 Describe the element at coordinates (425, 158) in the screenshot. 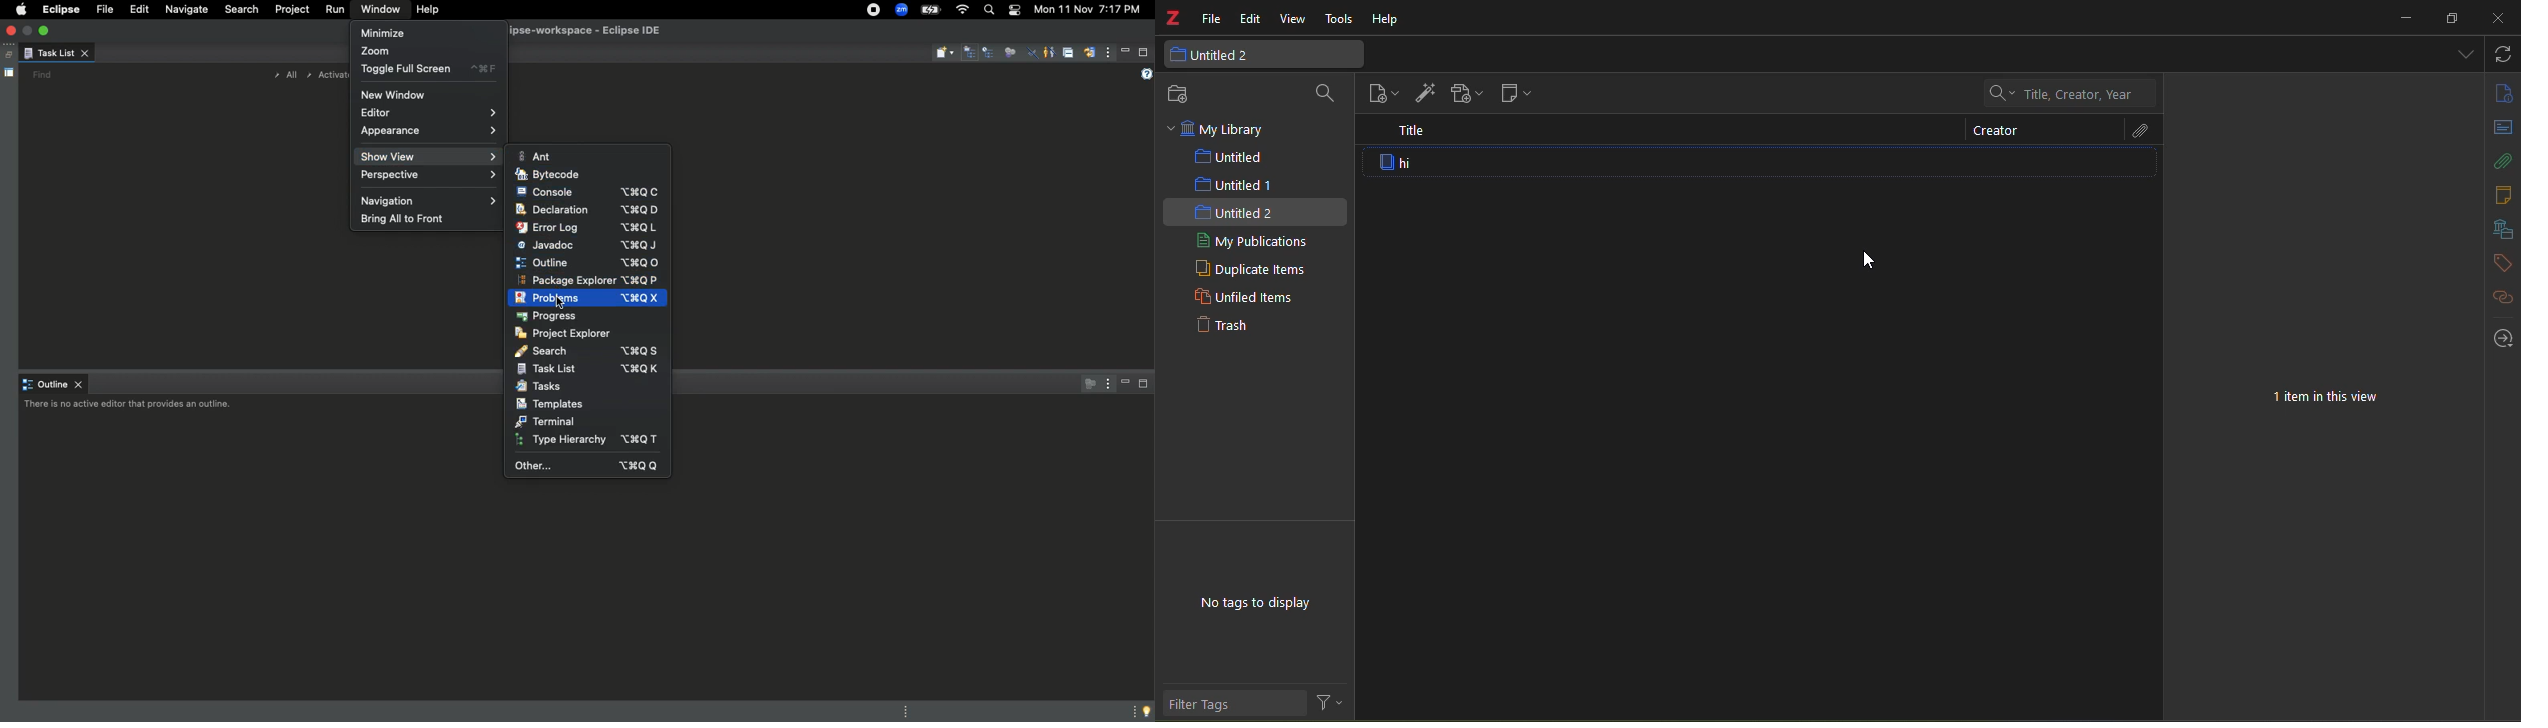

I see `show view` at that location.